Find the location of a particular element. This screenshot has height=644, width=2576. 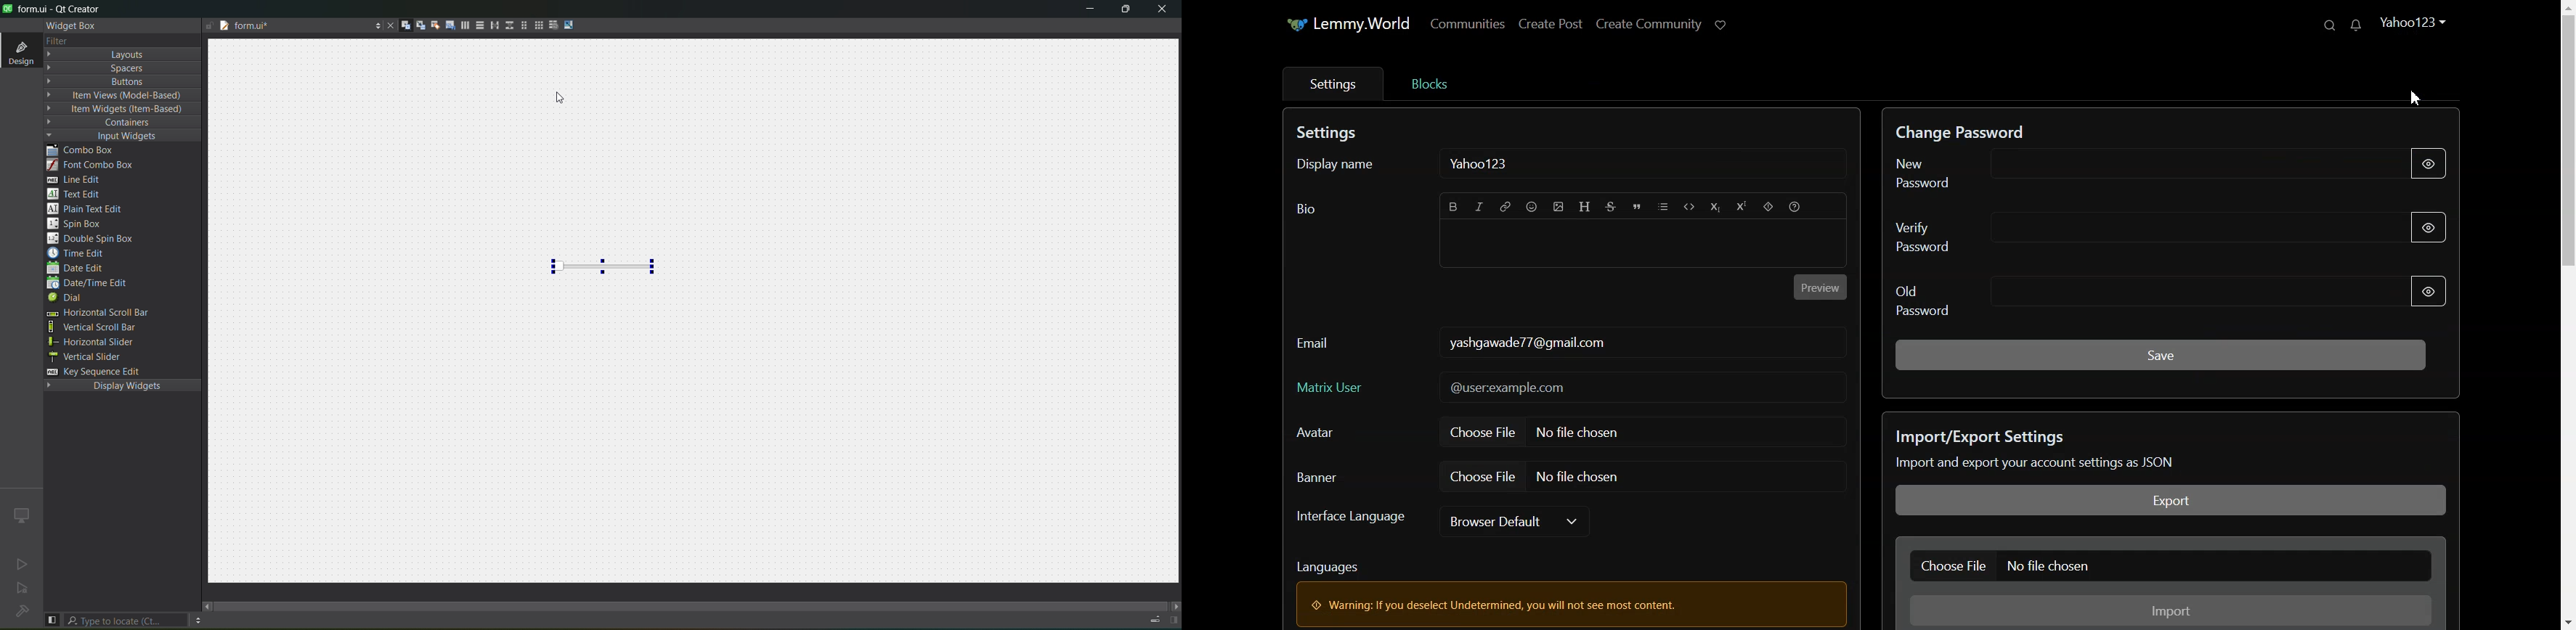

text edit is located at coordinates (78, 195).